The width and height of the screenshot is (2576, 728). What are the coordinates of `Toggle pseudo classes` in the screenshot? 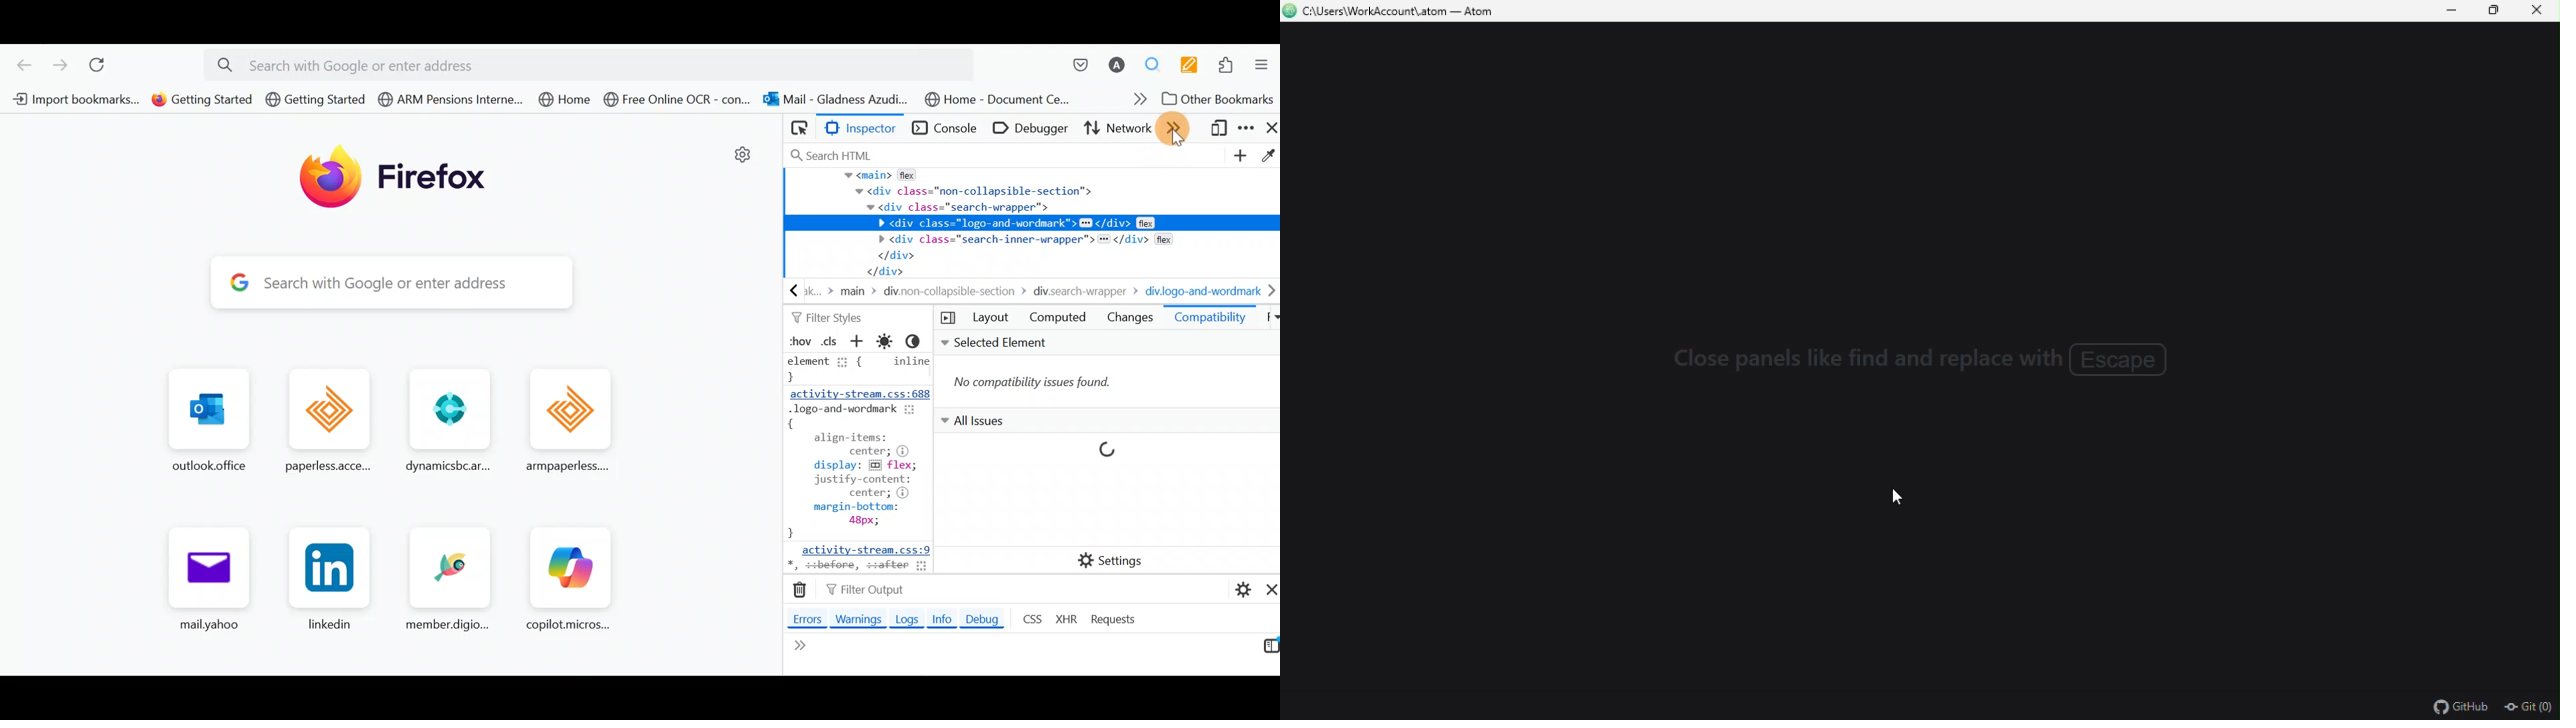 It's located at (798, 341).